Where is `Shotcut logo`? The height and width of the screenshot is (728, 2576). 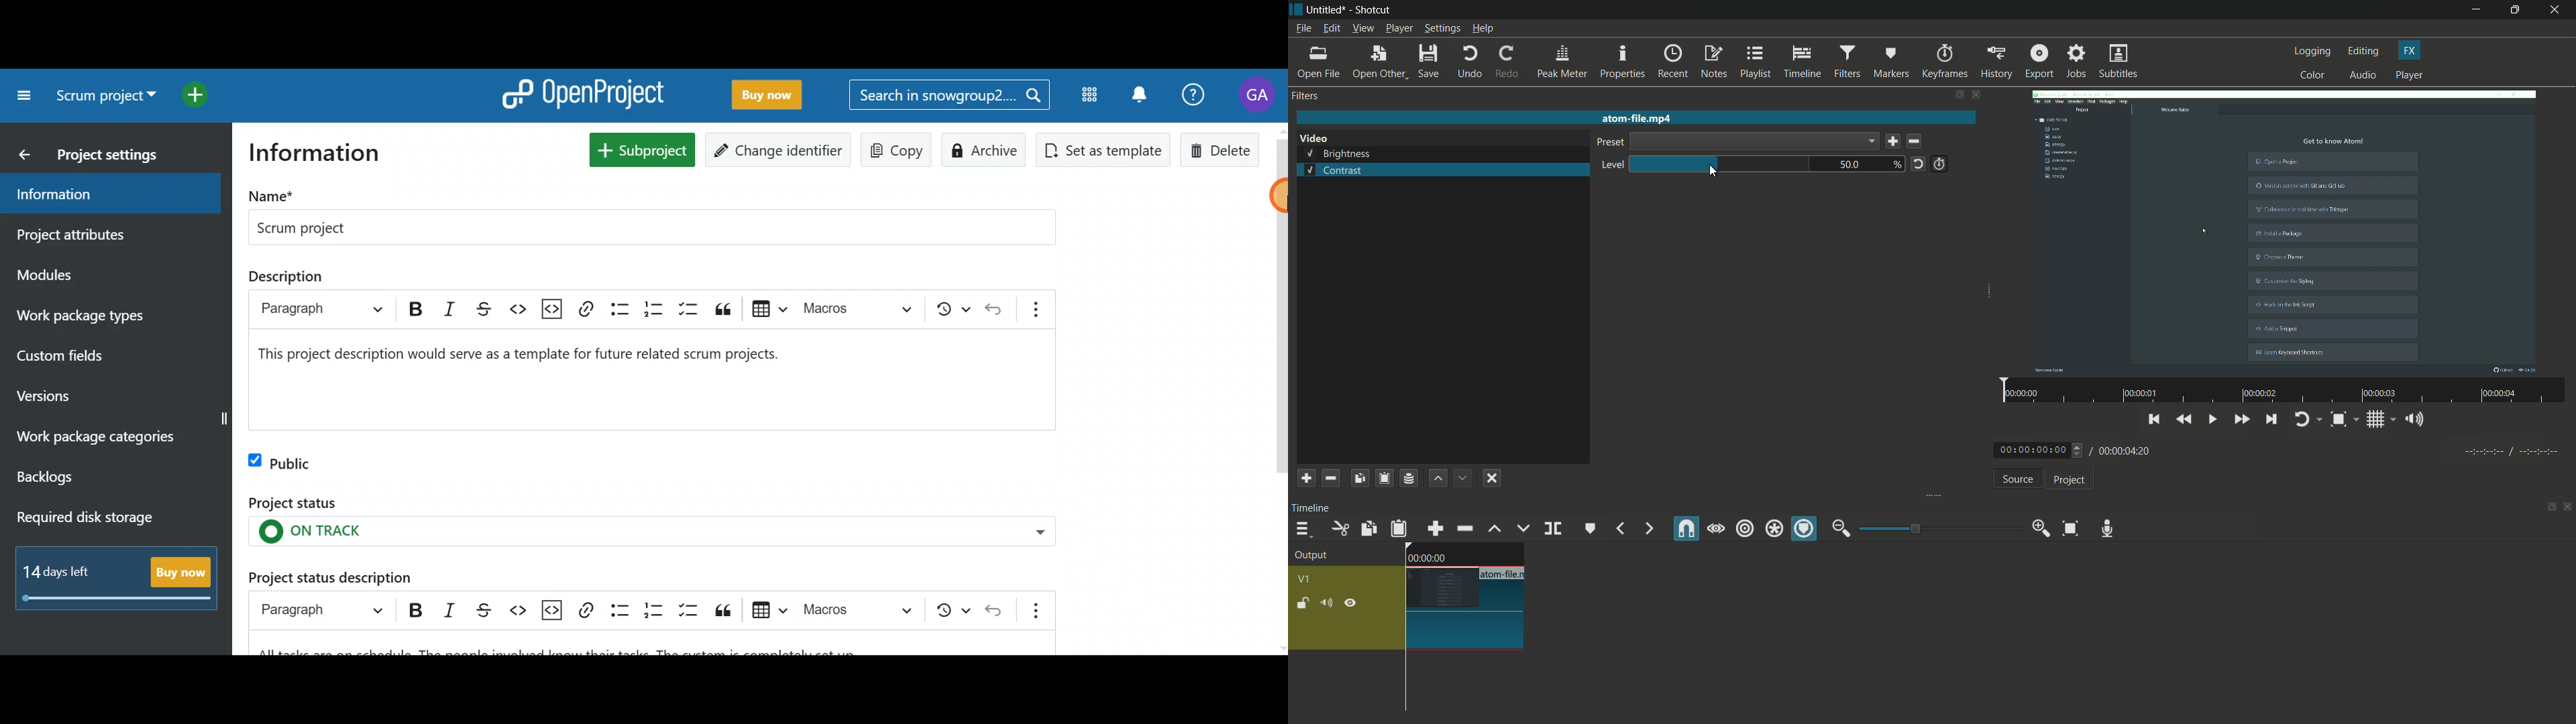 Shotcut logo is located at coordinates (1296, 9).